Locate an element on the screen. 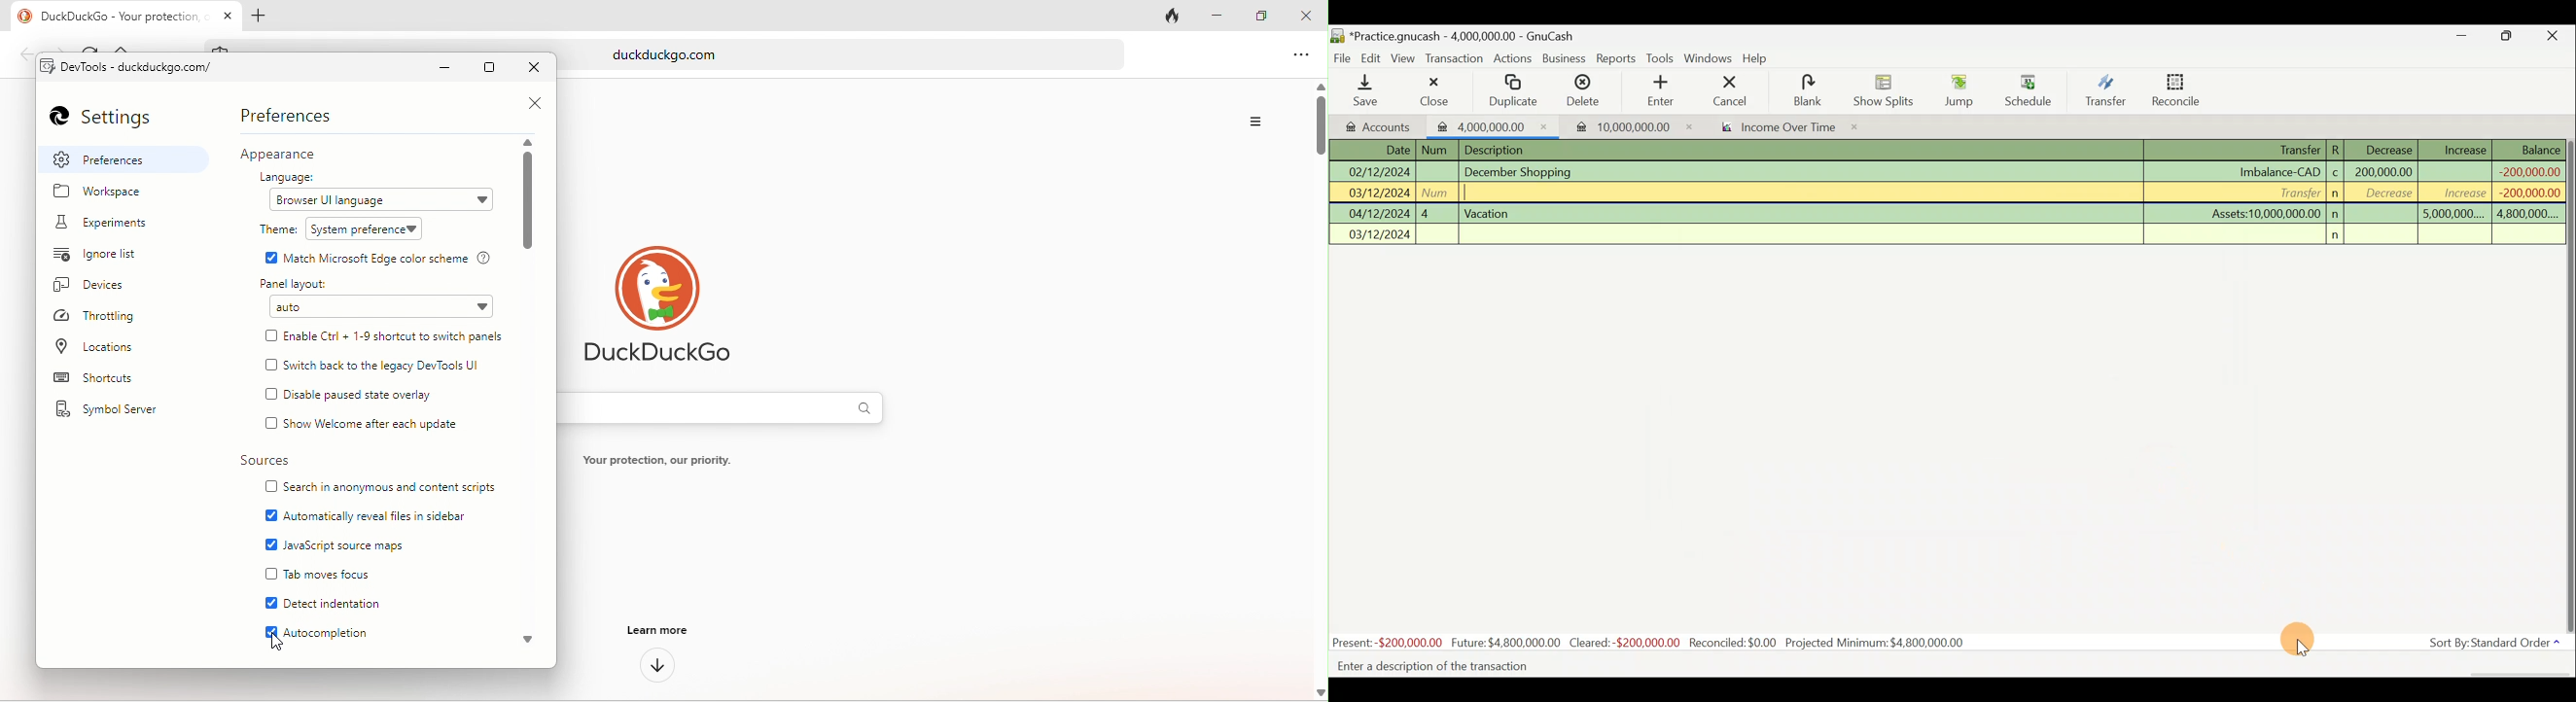  200,000,000 is located at coordinates (2383, 172).